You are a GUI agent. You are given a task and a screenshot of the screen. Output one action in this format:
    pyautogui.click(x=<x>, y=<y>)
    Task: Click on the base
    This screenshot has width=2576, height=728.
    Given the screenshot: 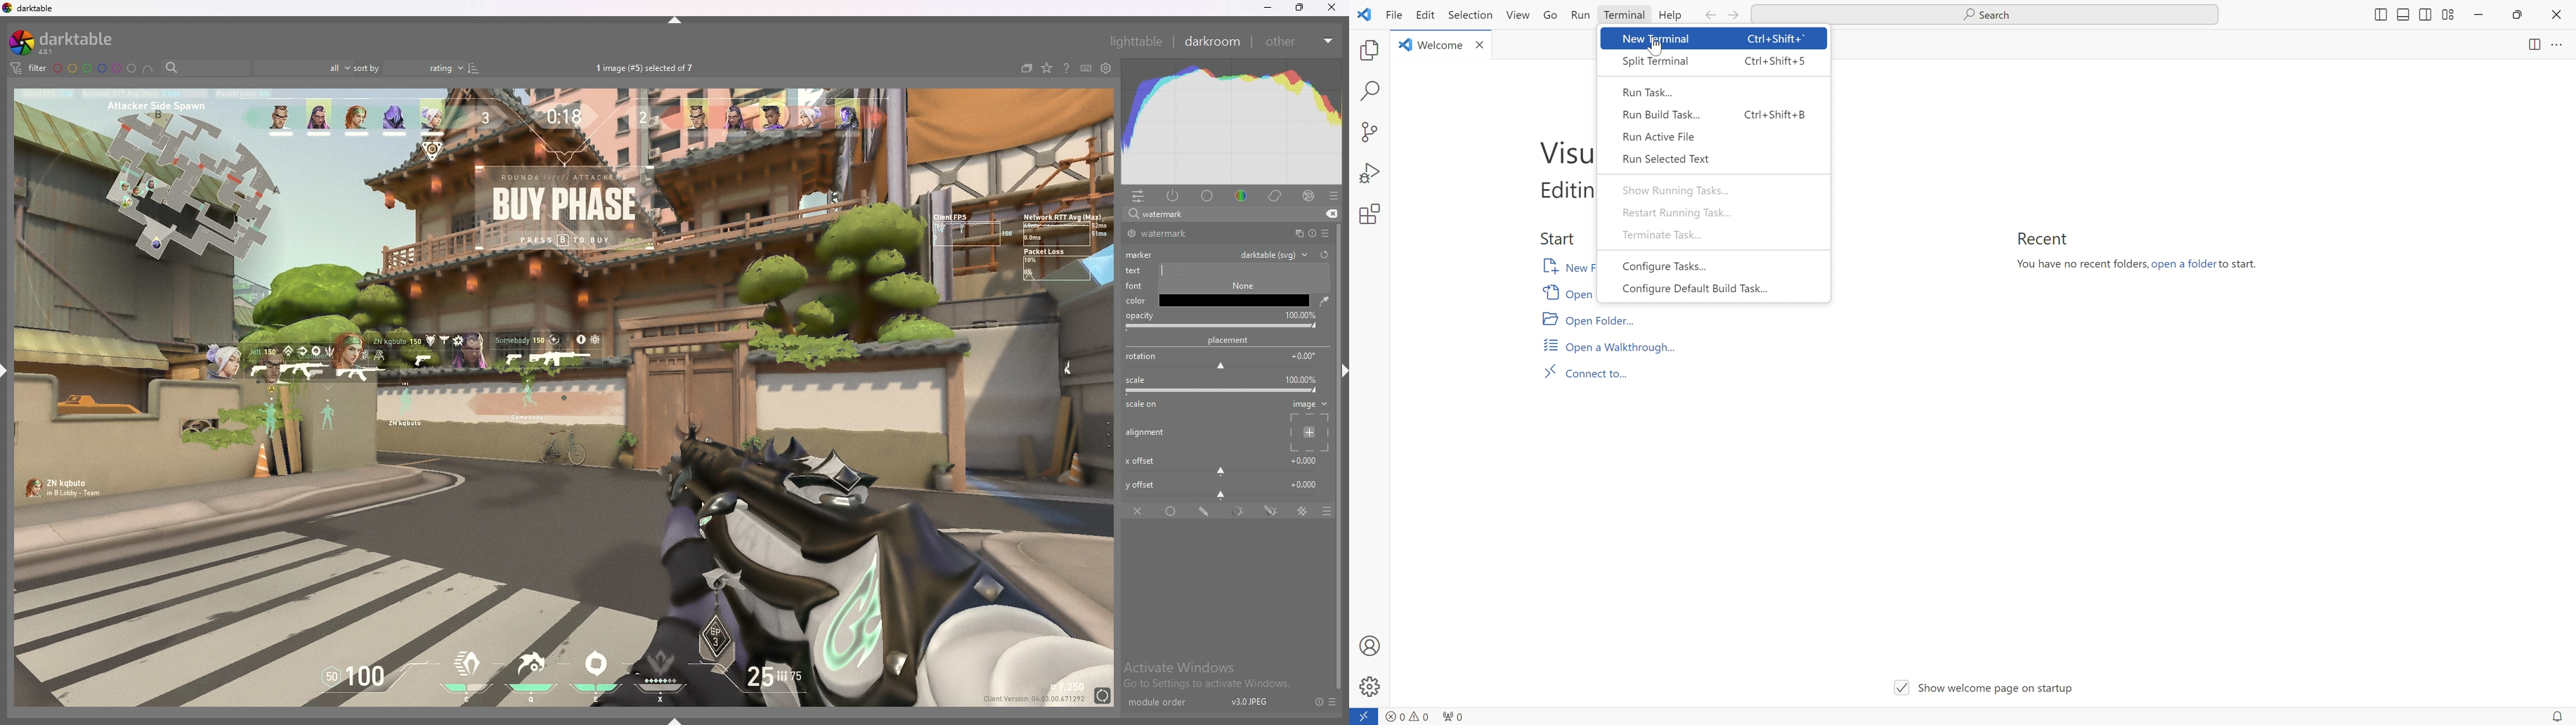 What is the action you would take?
    pyautogui.click(x=1208, y=196)
    